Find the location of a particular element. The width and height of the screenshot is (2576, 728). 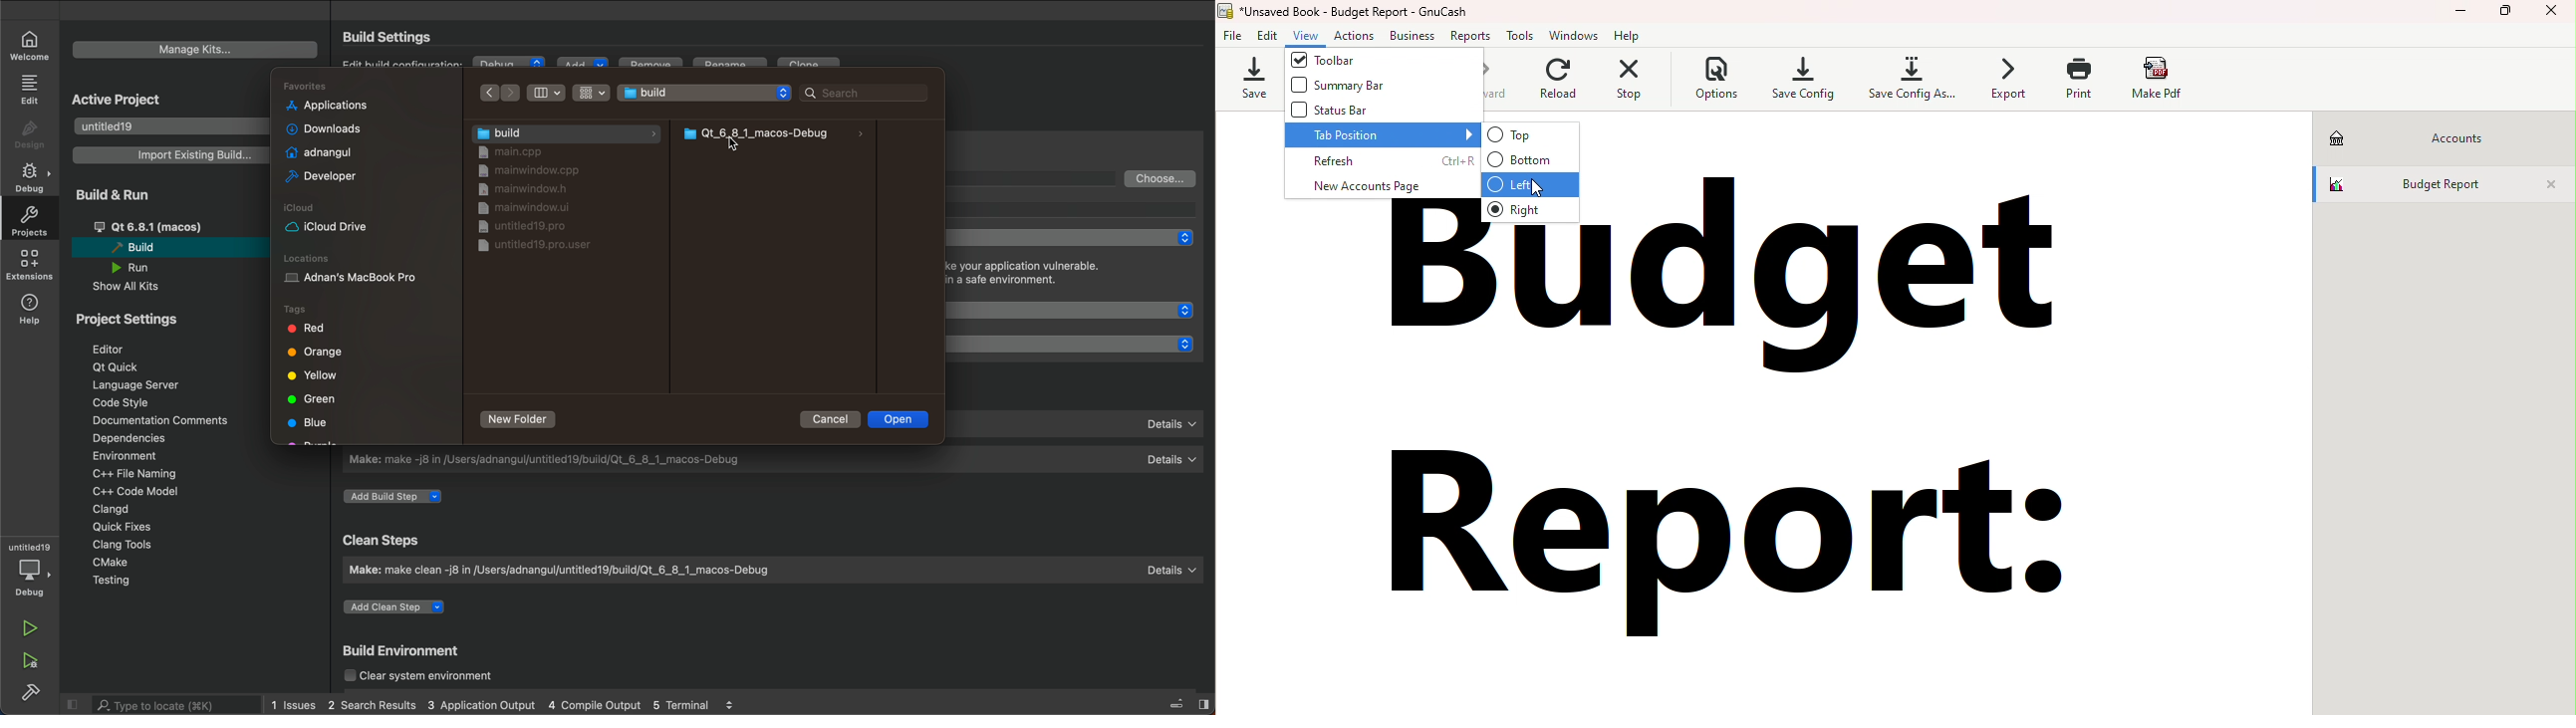

orange is located at coordinates (318, 355).